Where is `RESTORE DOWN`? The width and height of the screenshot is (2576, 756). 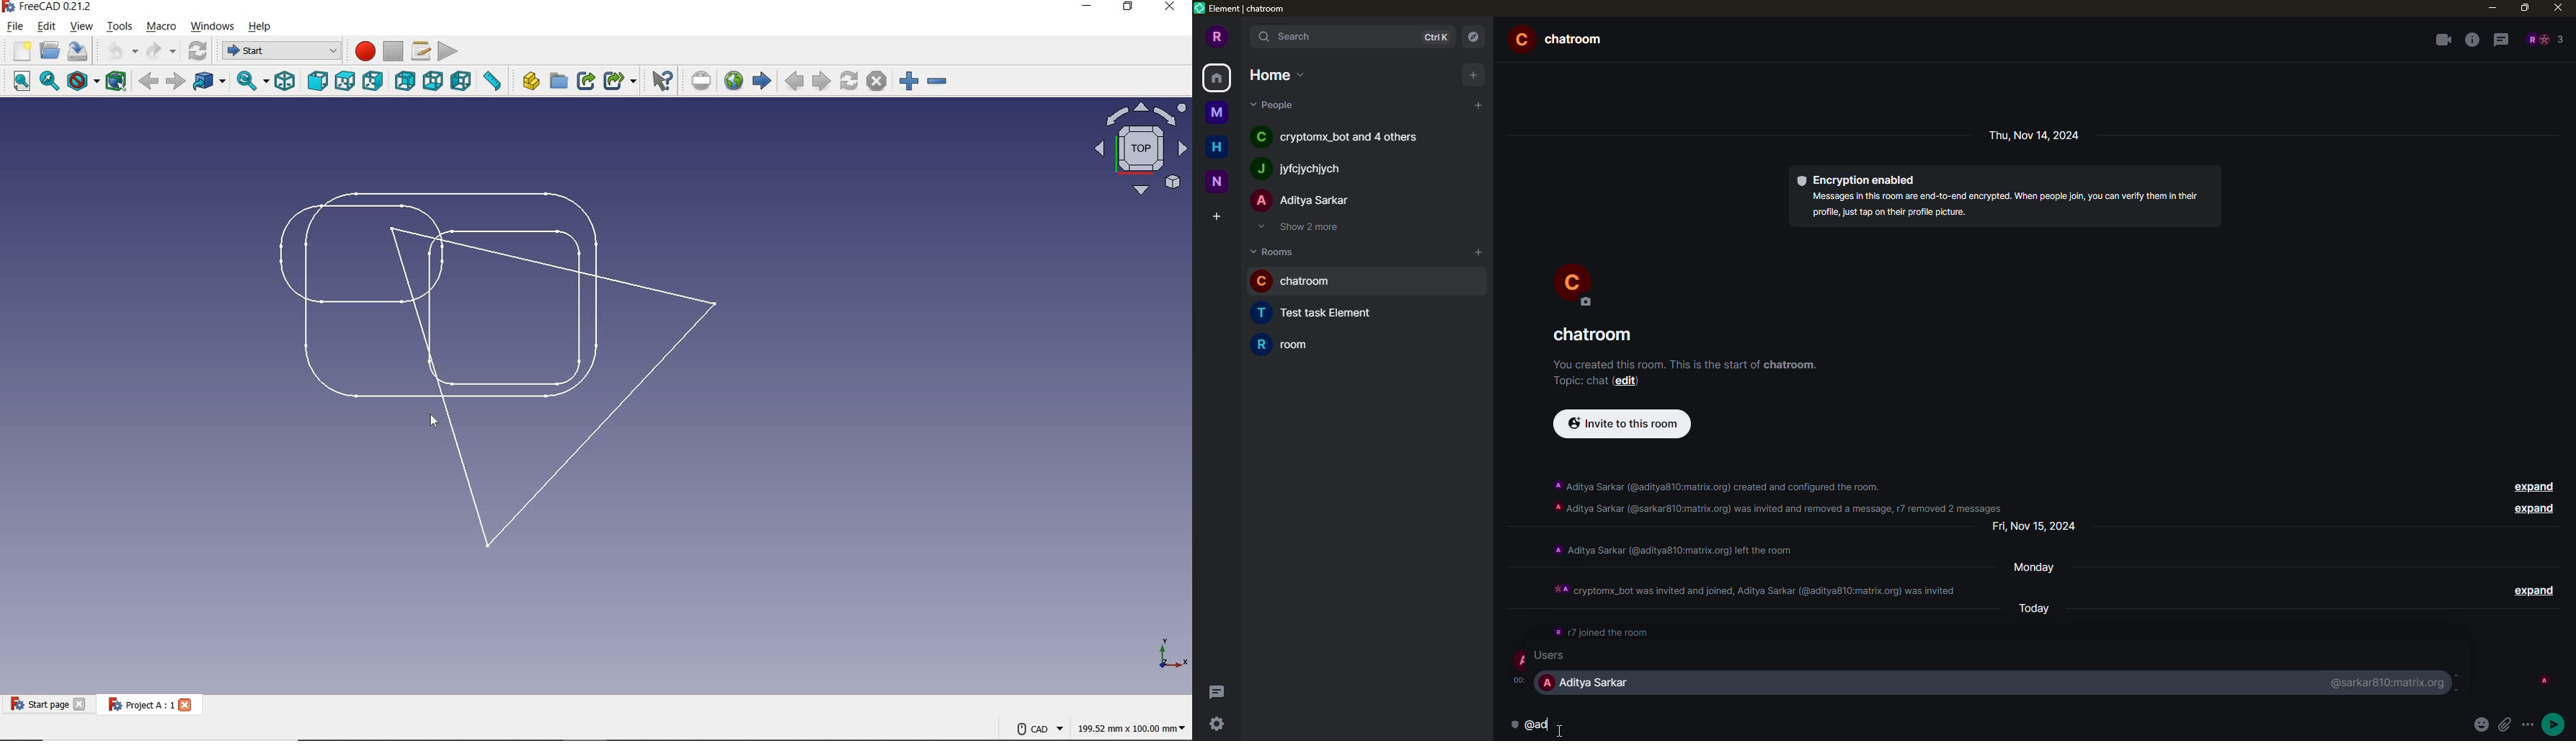 RESTORE DOWN is located at coordinates (1129, 8).